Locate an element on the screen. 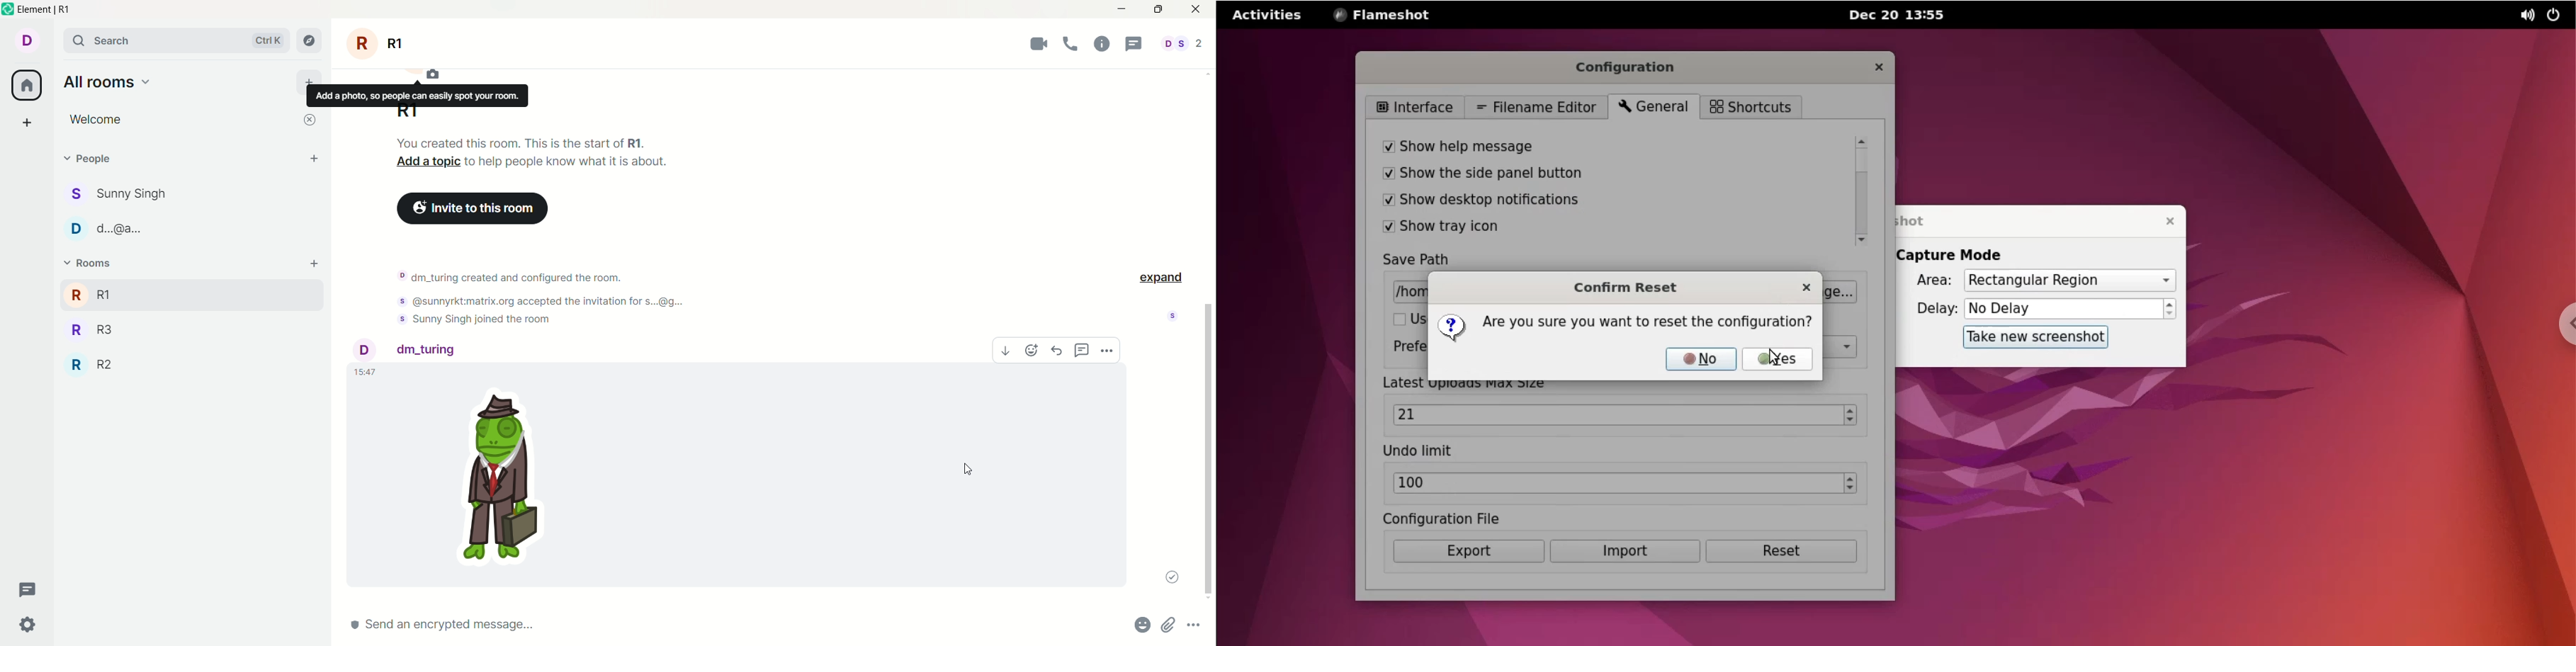  d...@a... chat is located at coordinates (106, 229).